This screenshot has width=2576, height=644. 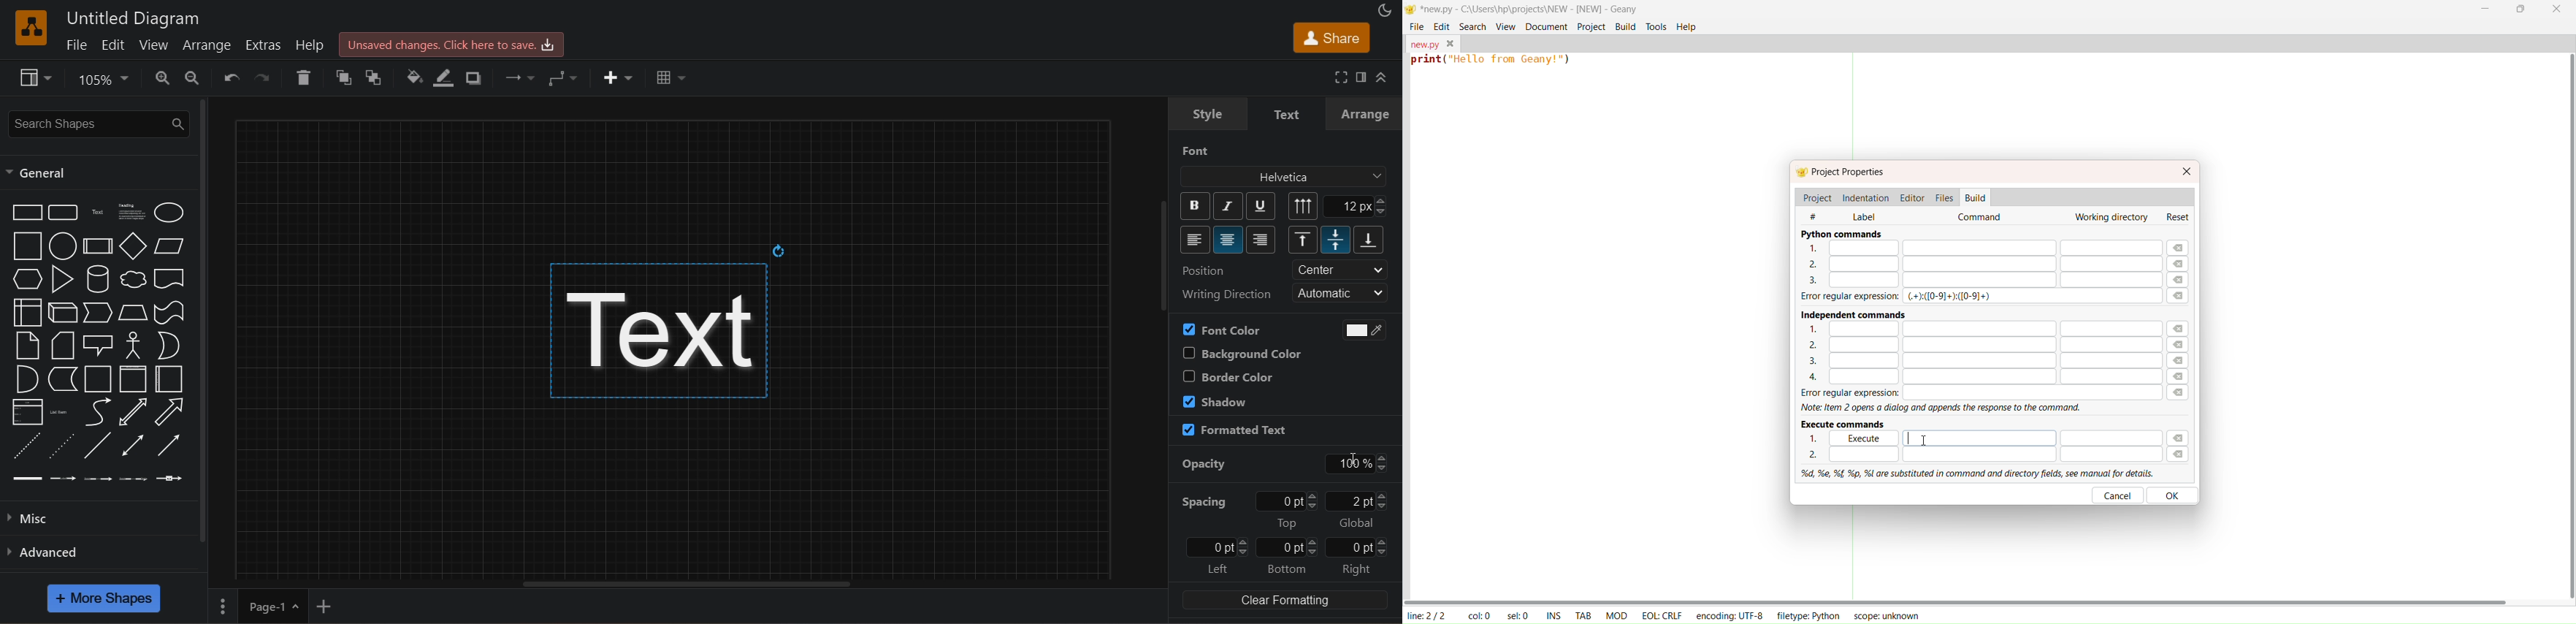 I want to click on 12px, so click(x=1356, y=206).